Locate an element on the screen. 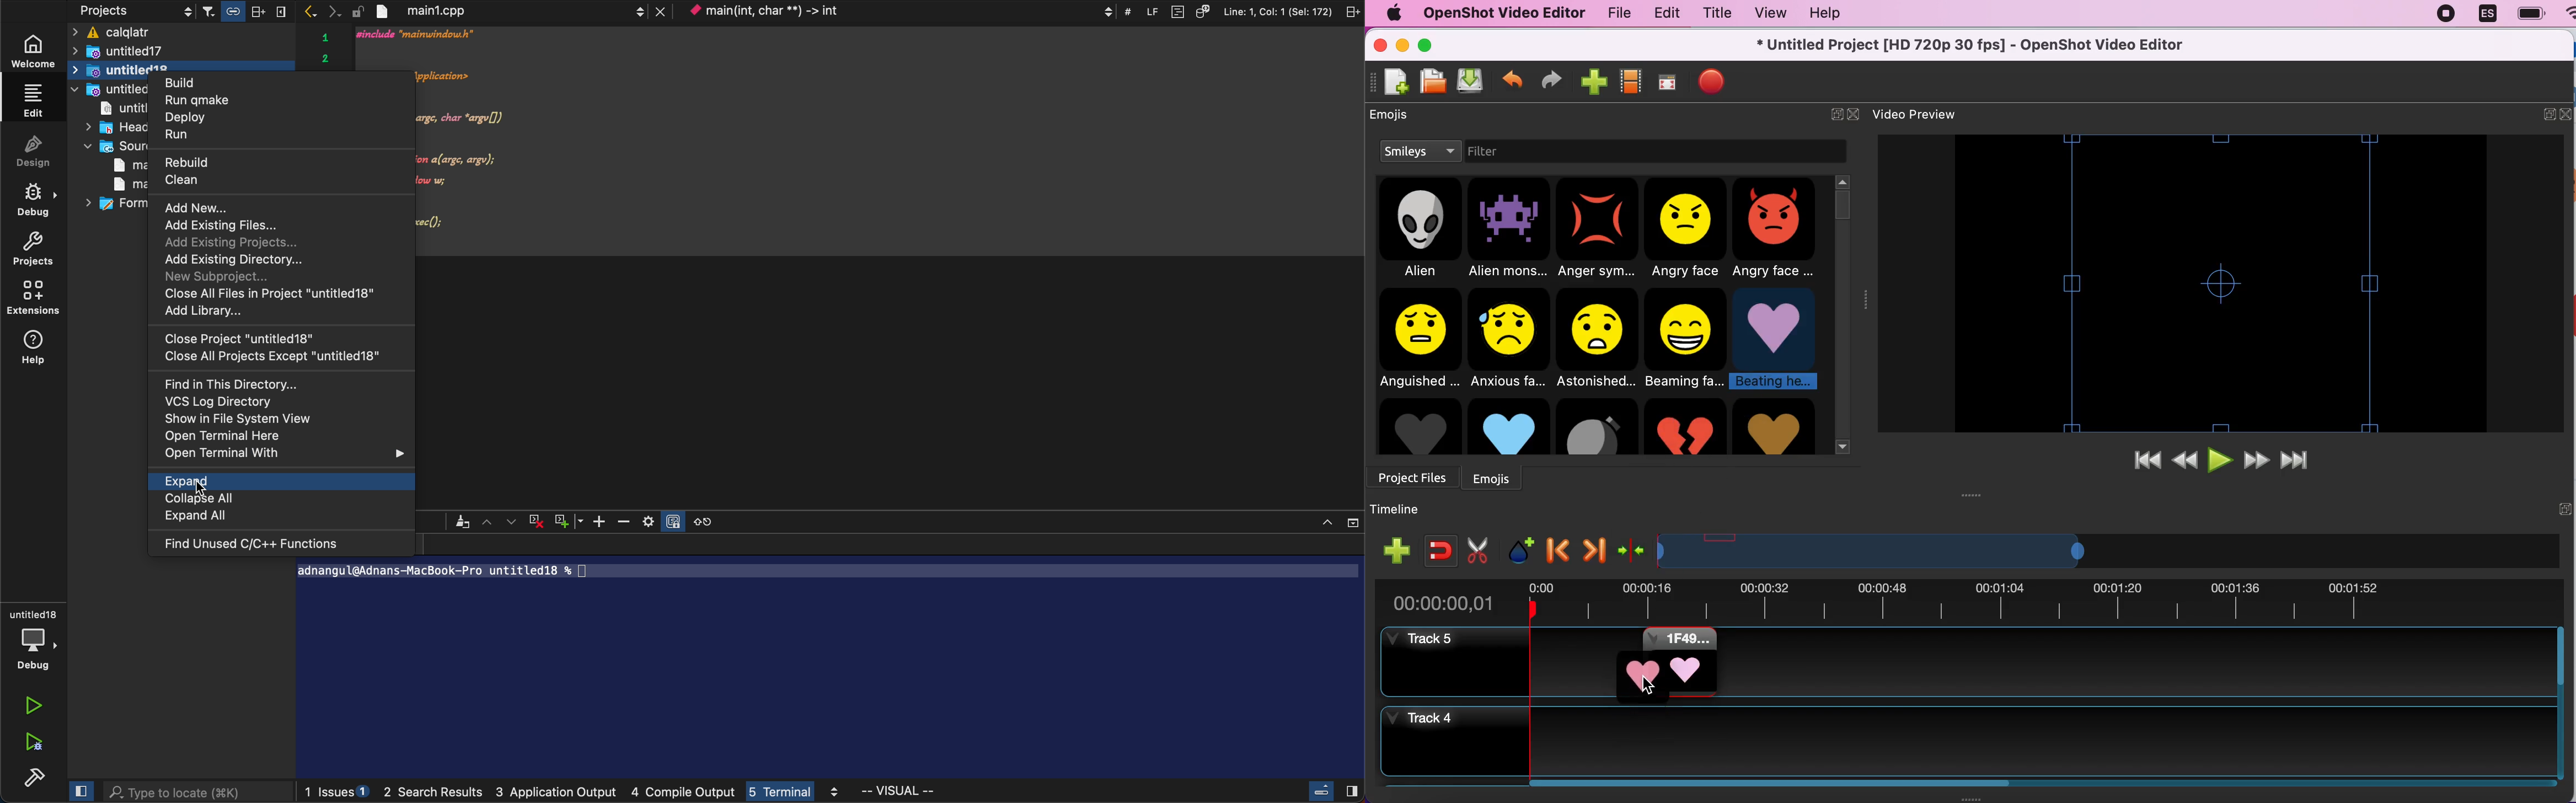 Image resolution: width=2576 pixels, height=812 pixels. cut is located at coordinates (1478, 549).